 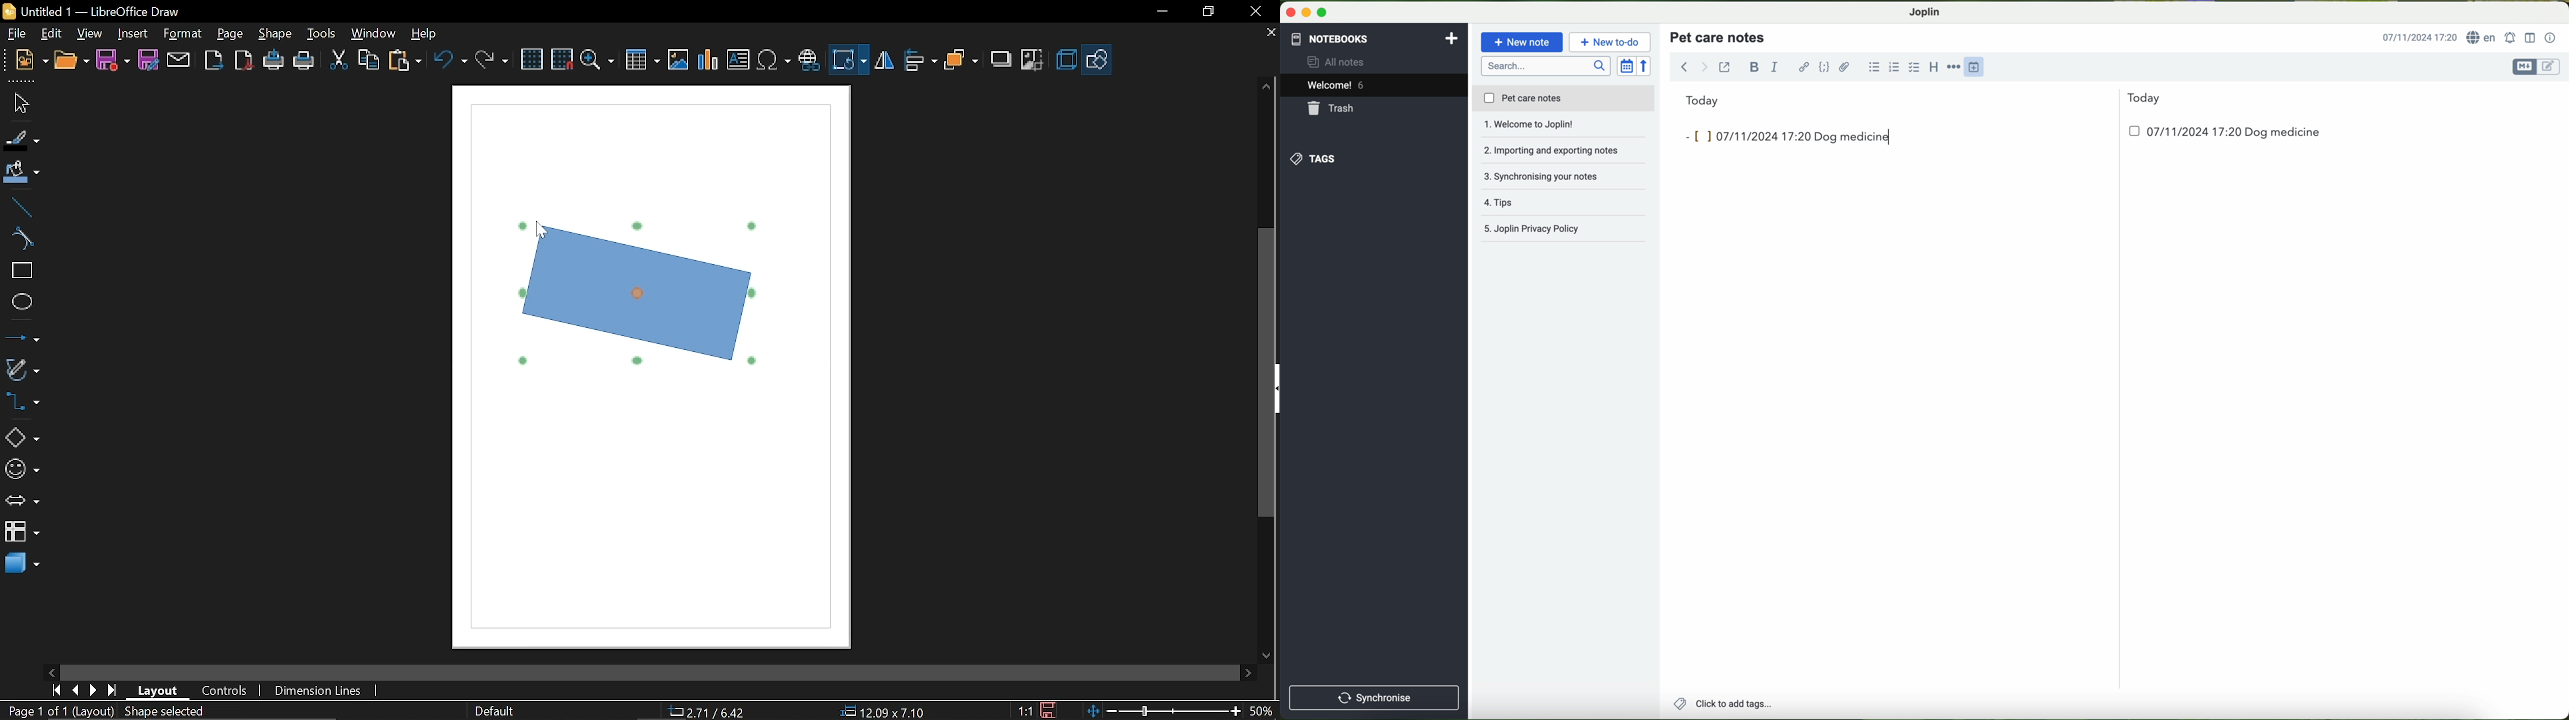 What do you see at coordinates (1773, 68) in the screenshot?
I see `italic` at bounding box center [1773, 68].